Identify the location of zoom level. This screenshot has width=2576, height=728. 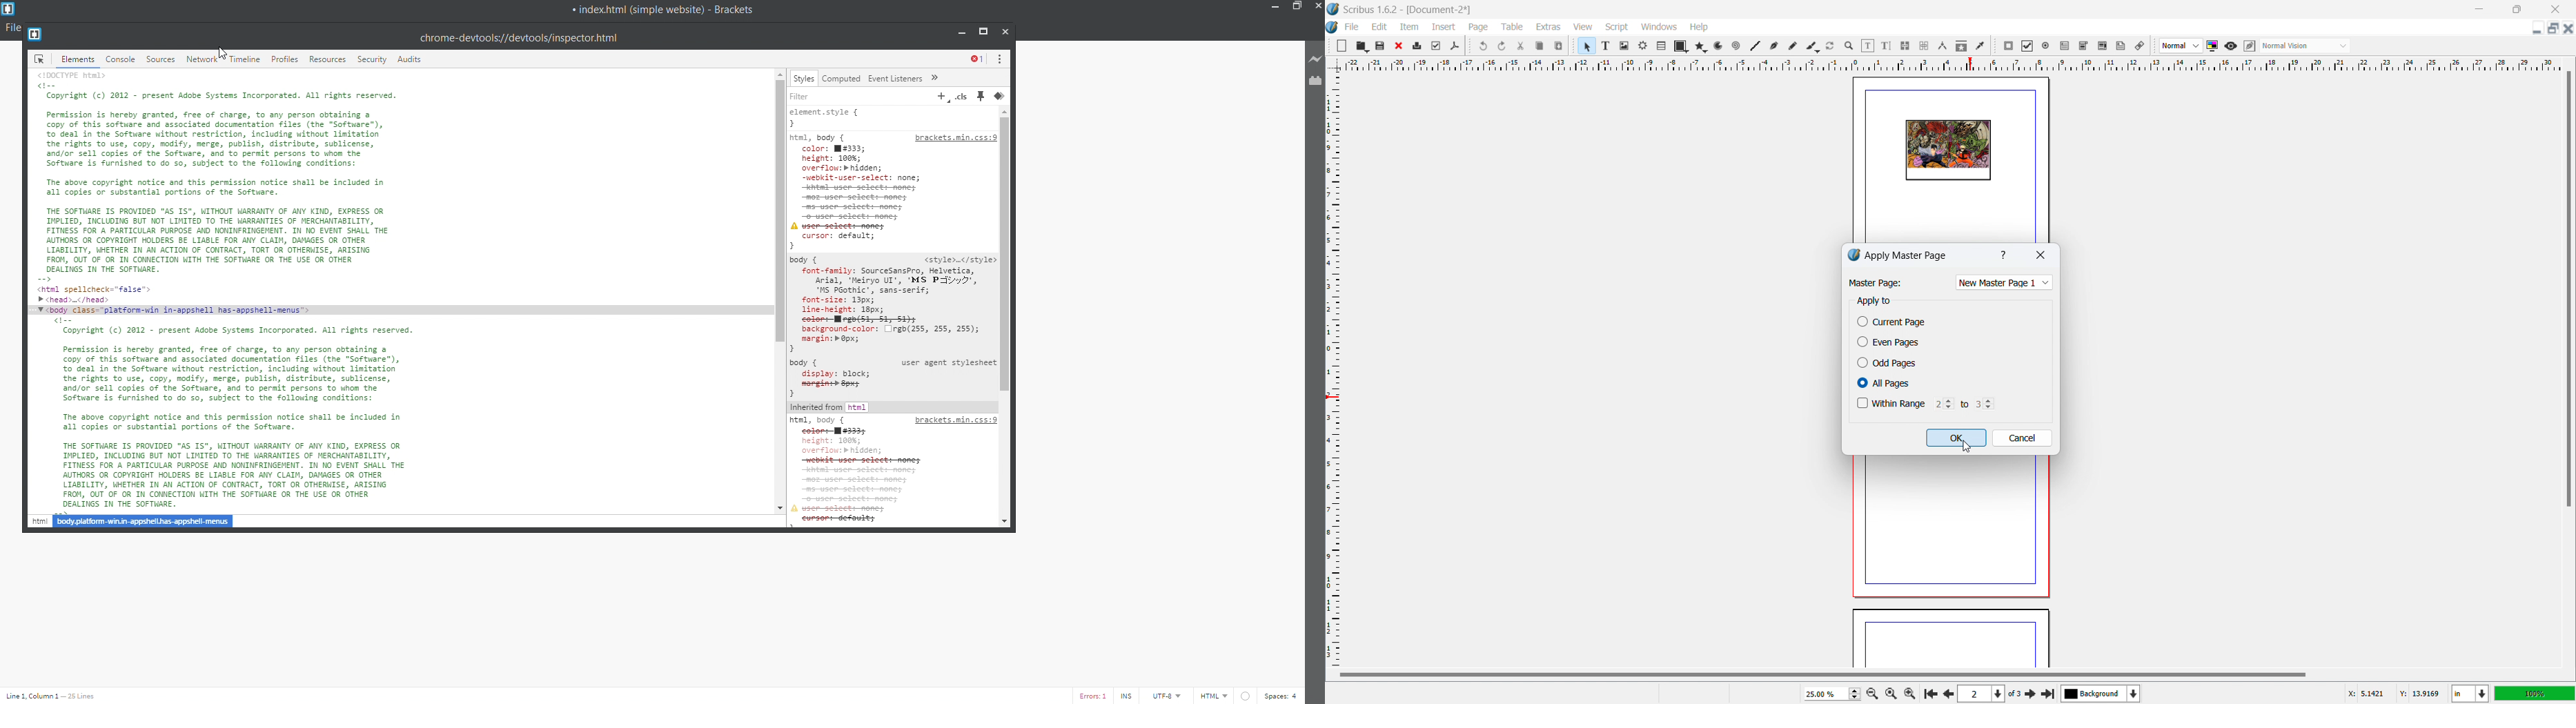
(2535, 693).